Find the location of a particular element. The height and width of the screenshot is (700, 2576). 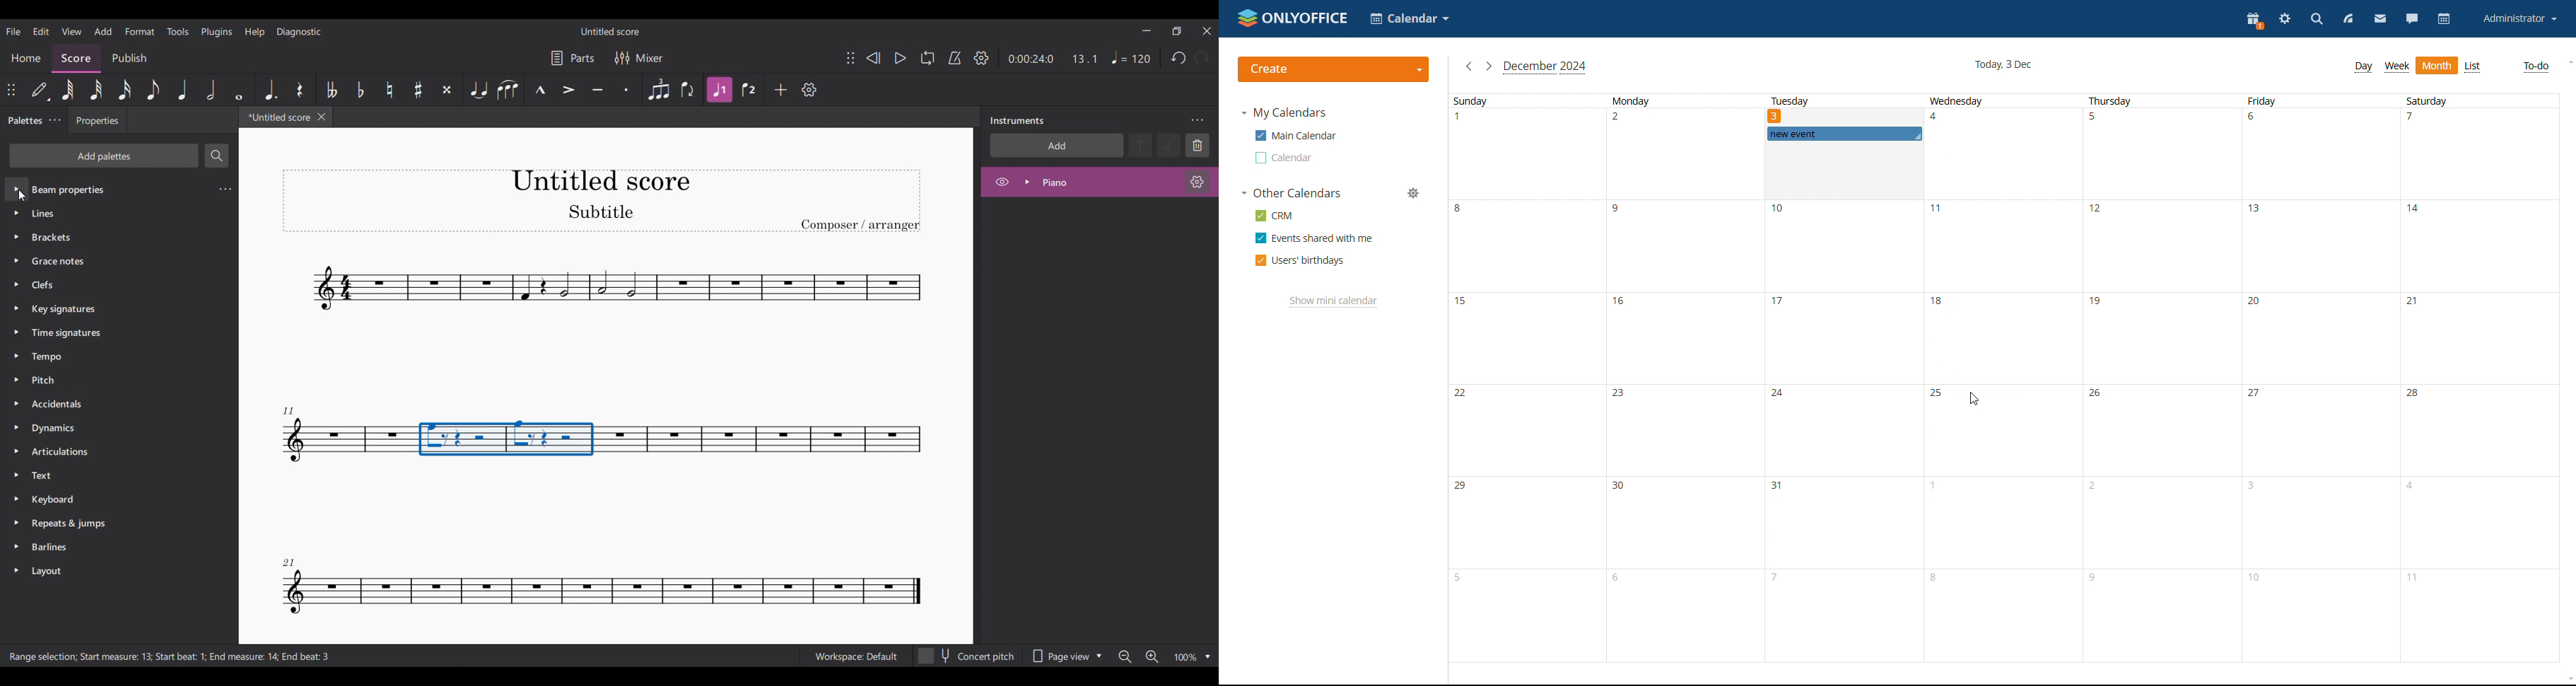

Dynamics is located at coordinates (107, 429).